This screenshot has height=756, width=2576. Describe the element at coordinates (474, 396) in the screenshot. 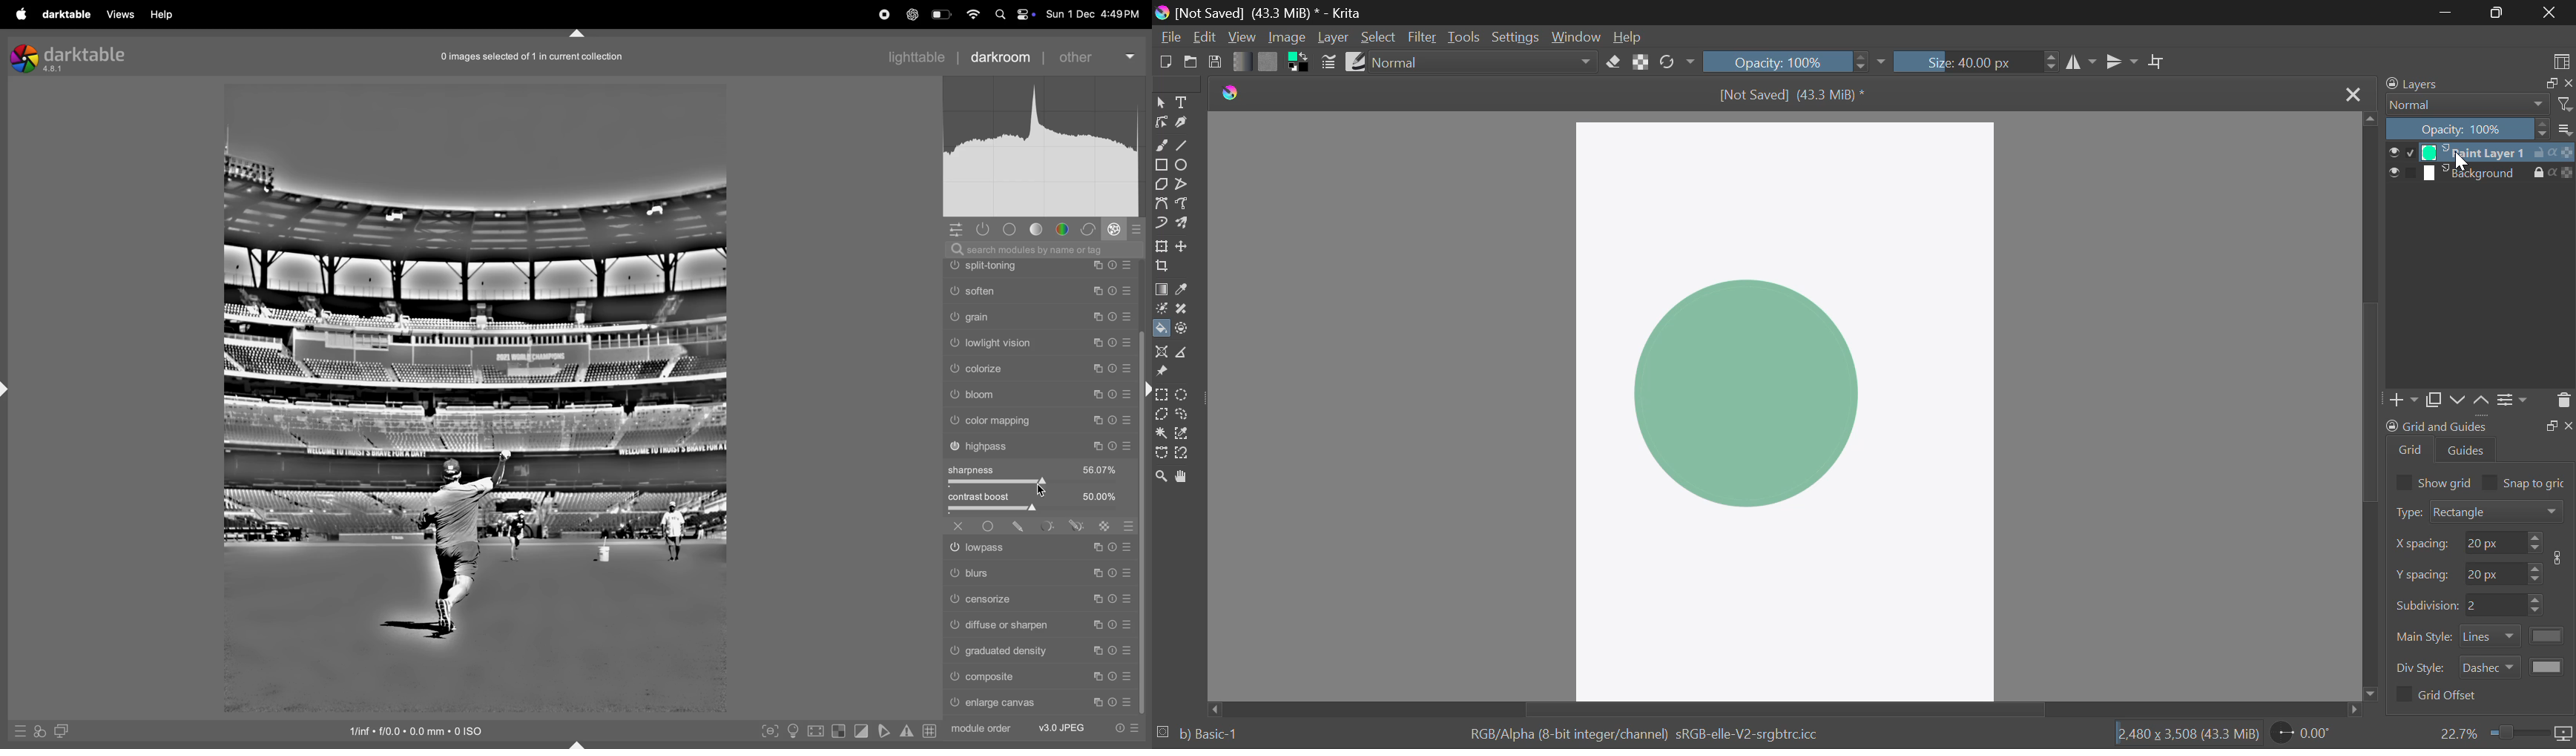

I see `image` at that location.